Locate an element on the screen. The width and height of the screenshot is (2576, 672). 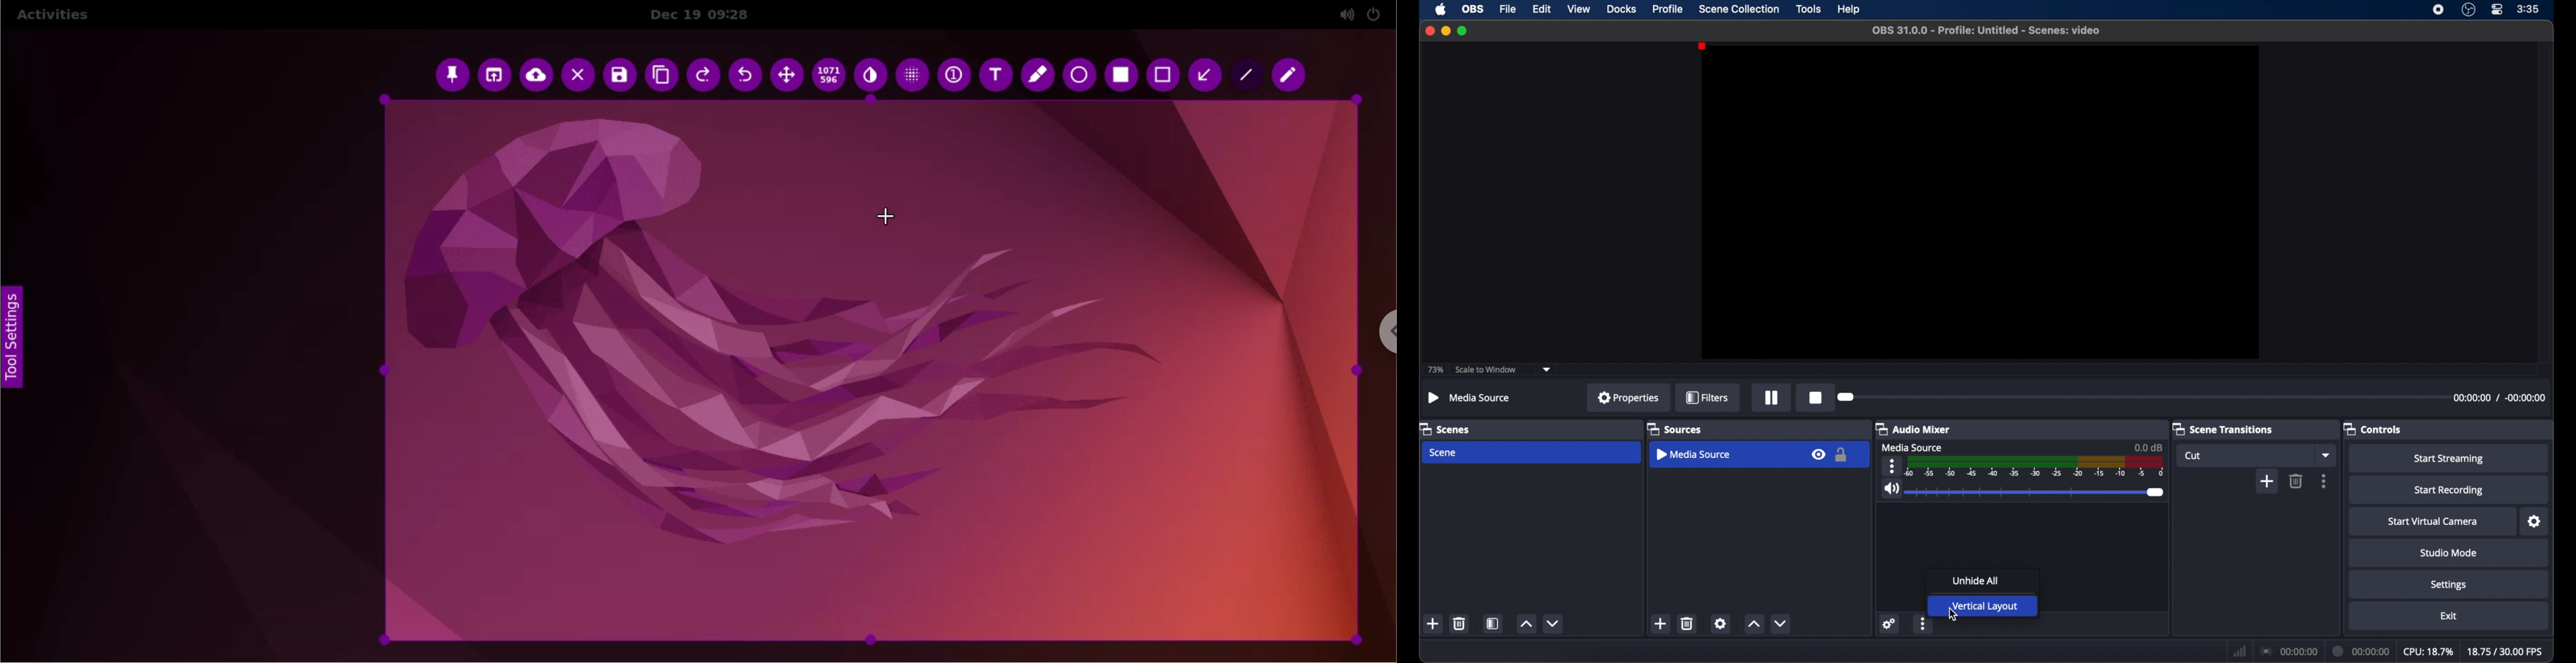
settings is located at coordinates (1721, 623).